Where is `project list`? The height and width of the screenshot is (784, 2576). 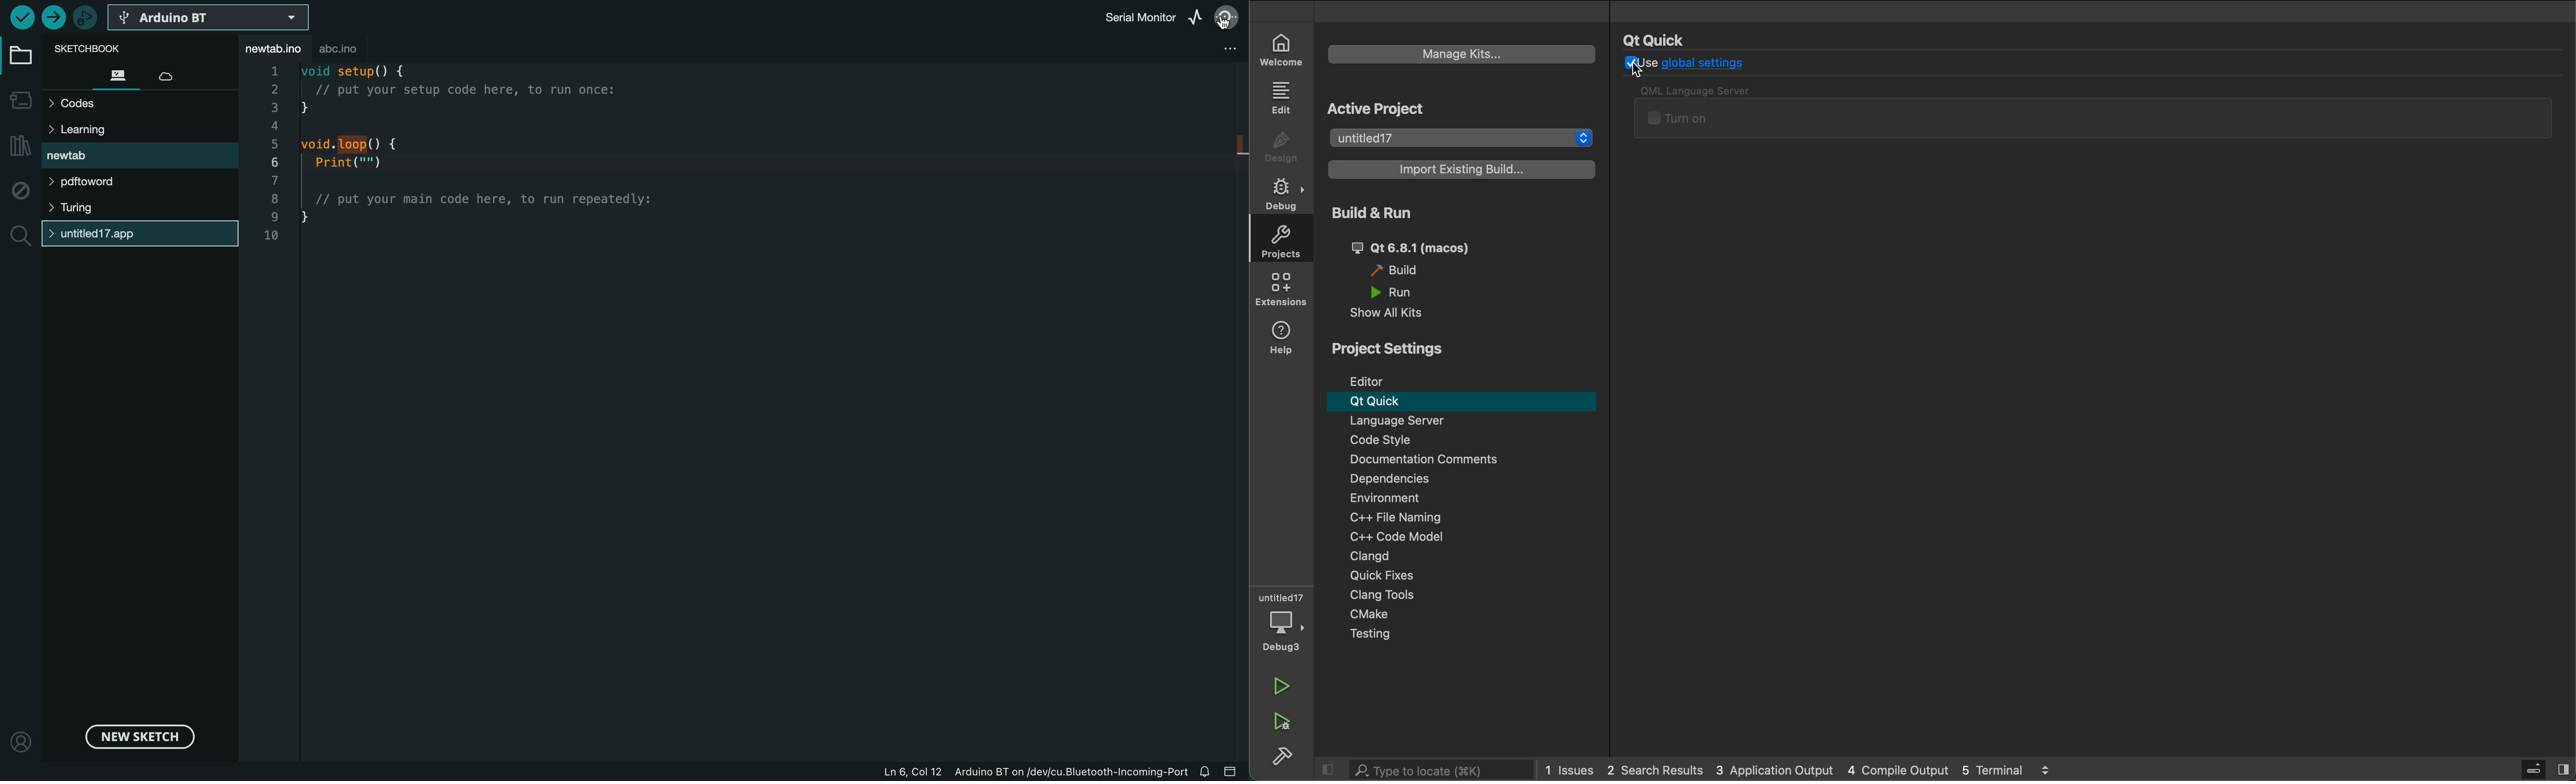
project list is located at coordinates (1462, 136).